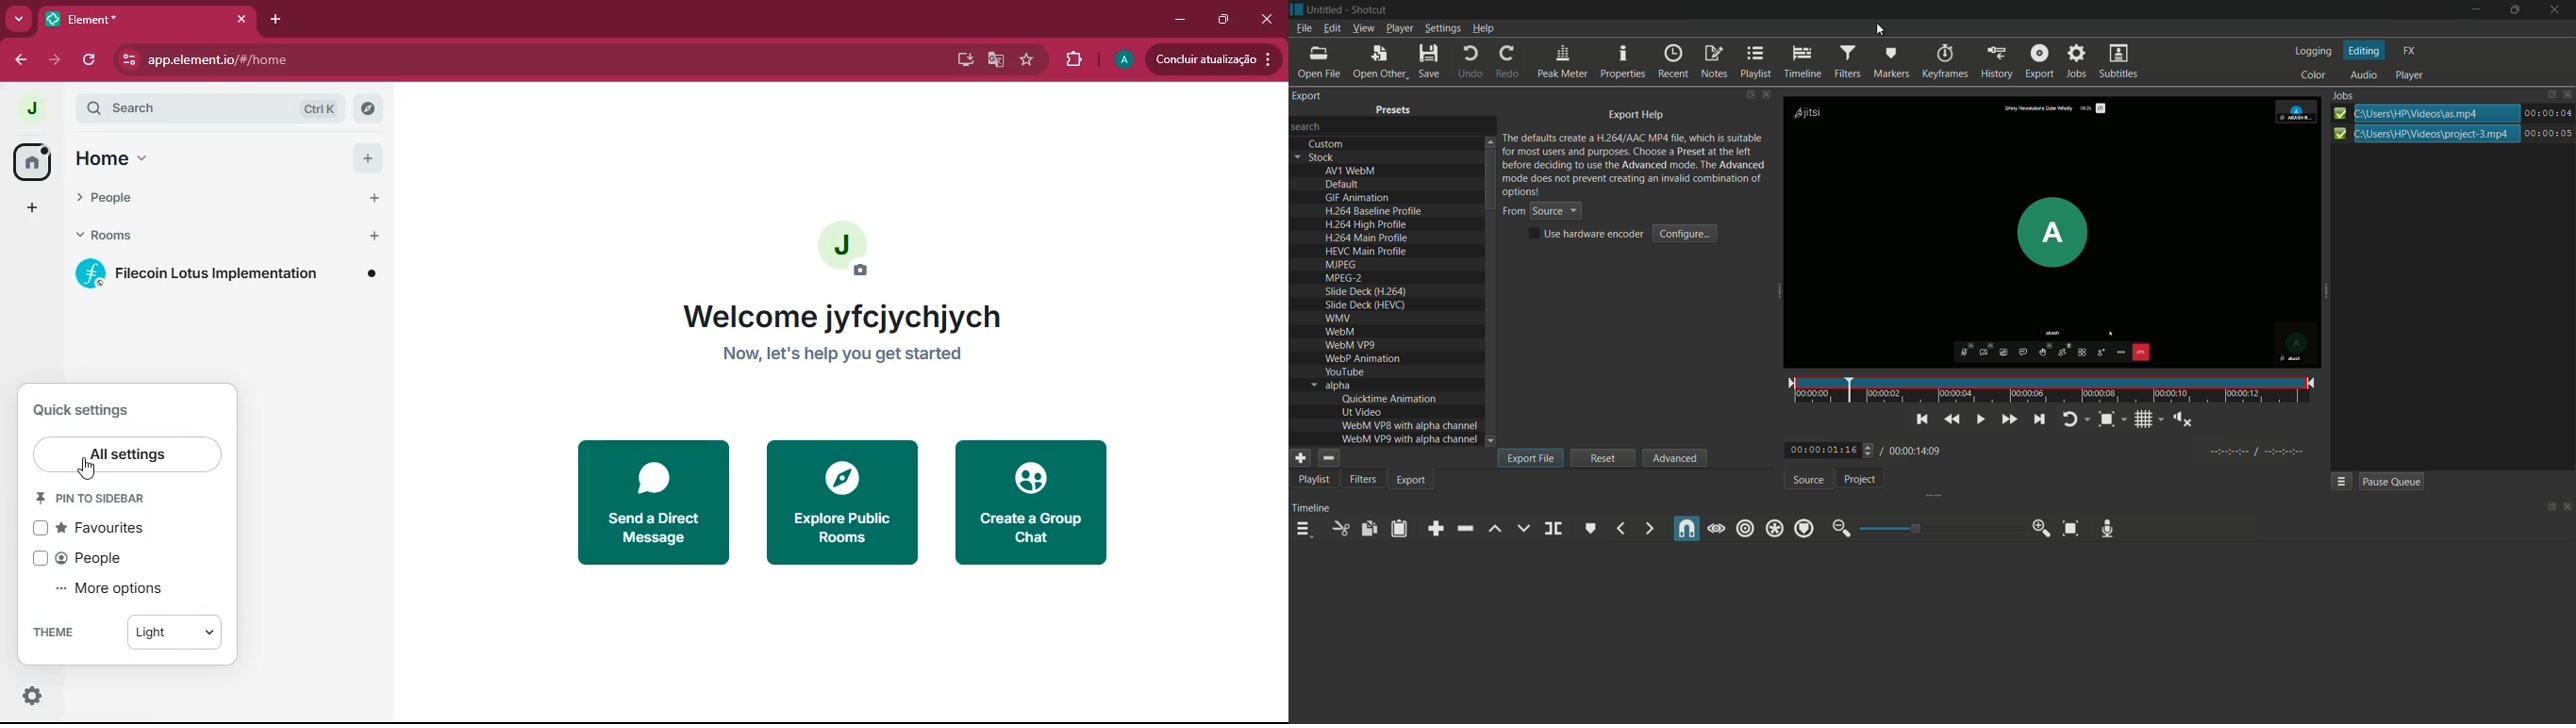  I want to click on explore public rooms, so click(840, 501).